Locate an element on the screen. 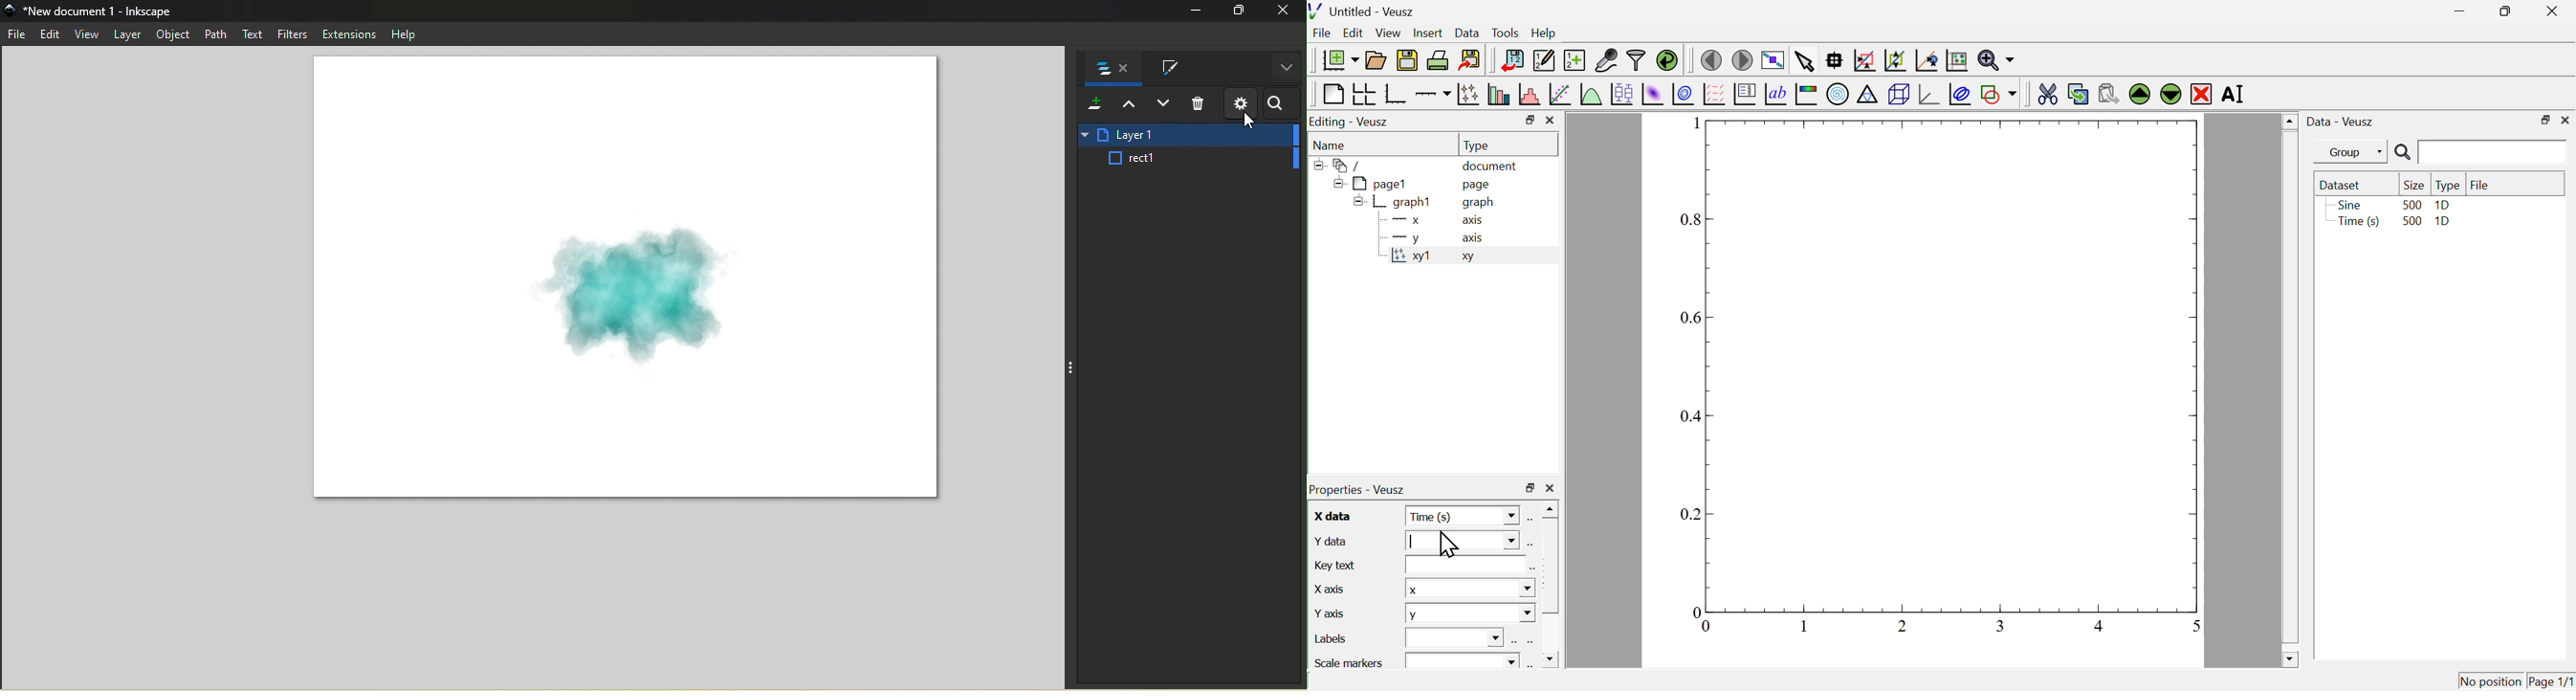 The image size is (2576, 700). move the selected widget up is located at coordinates (2140, 94).